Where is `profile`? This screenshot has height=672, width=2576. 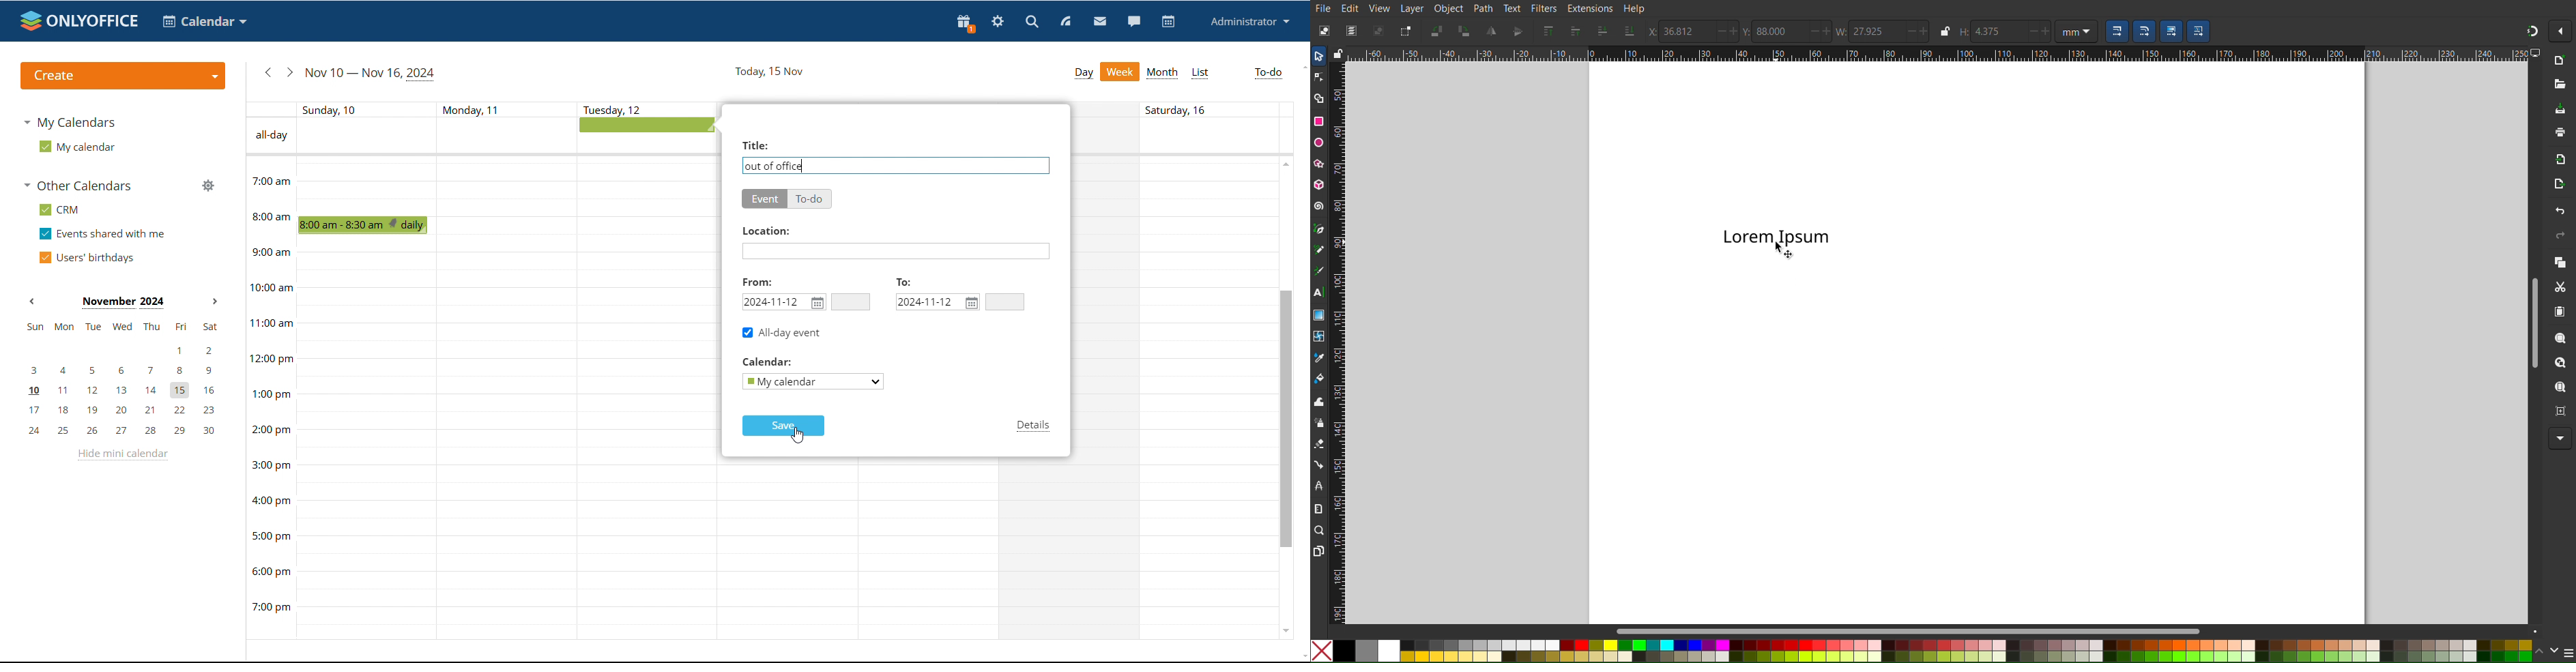 profile is located at coordinates (1251, 22).